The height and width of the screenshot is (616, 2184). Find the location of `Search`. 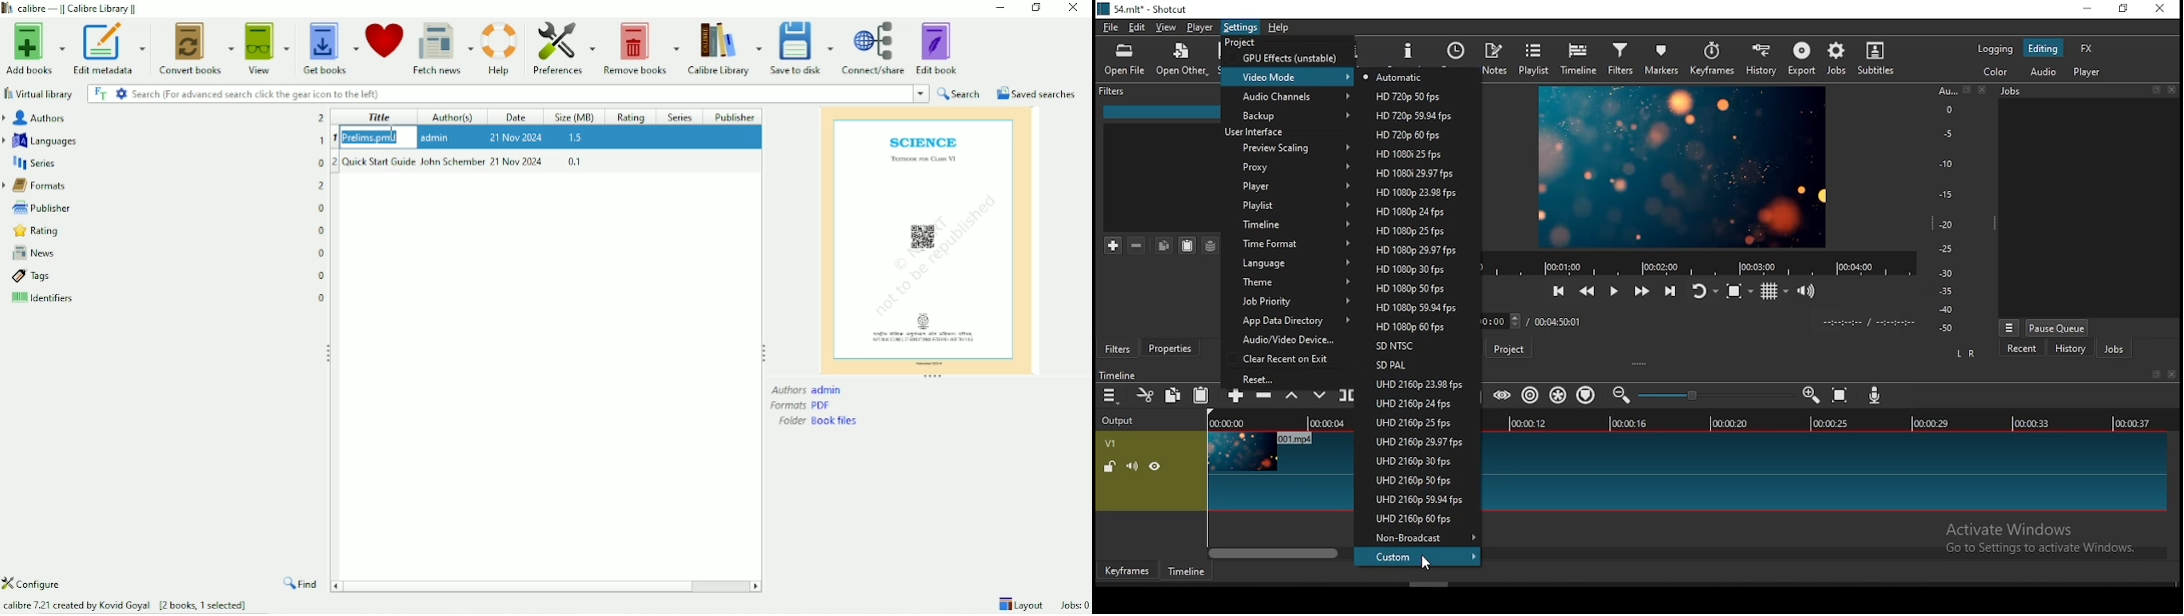

Search is located at coordinates (959, 93).